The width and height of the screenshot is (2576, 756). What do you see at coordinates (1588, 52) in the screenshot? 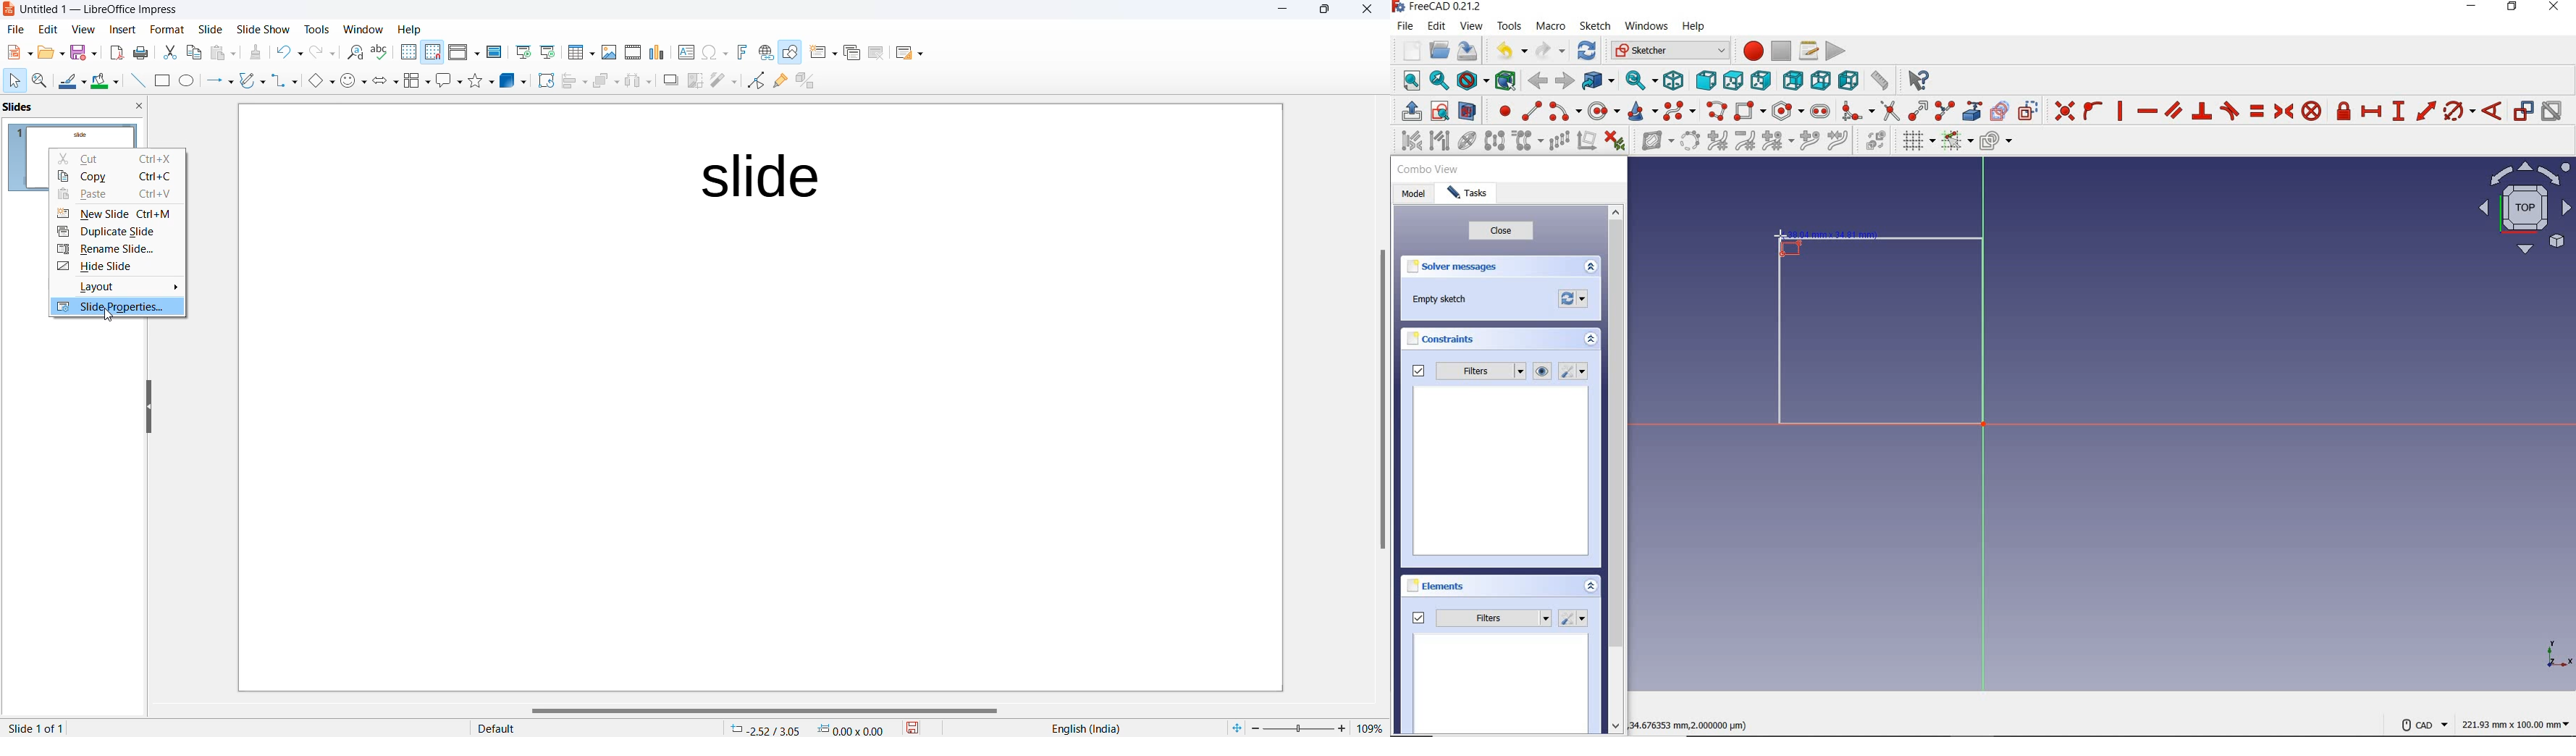
I see `refresh` at bounding box center [1588, 52].